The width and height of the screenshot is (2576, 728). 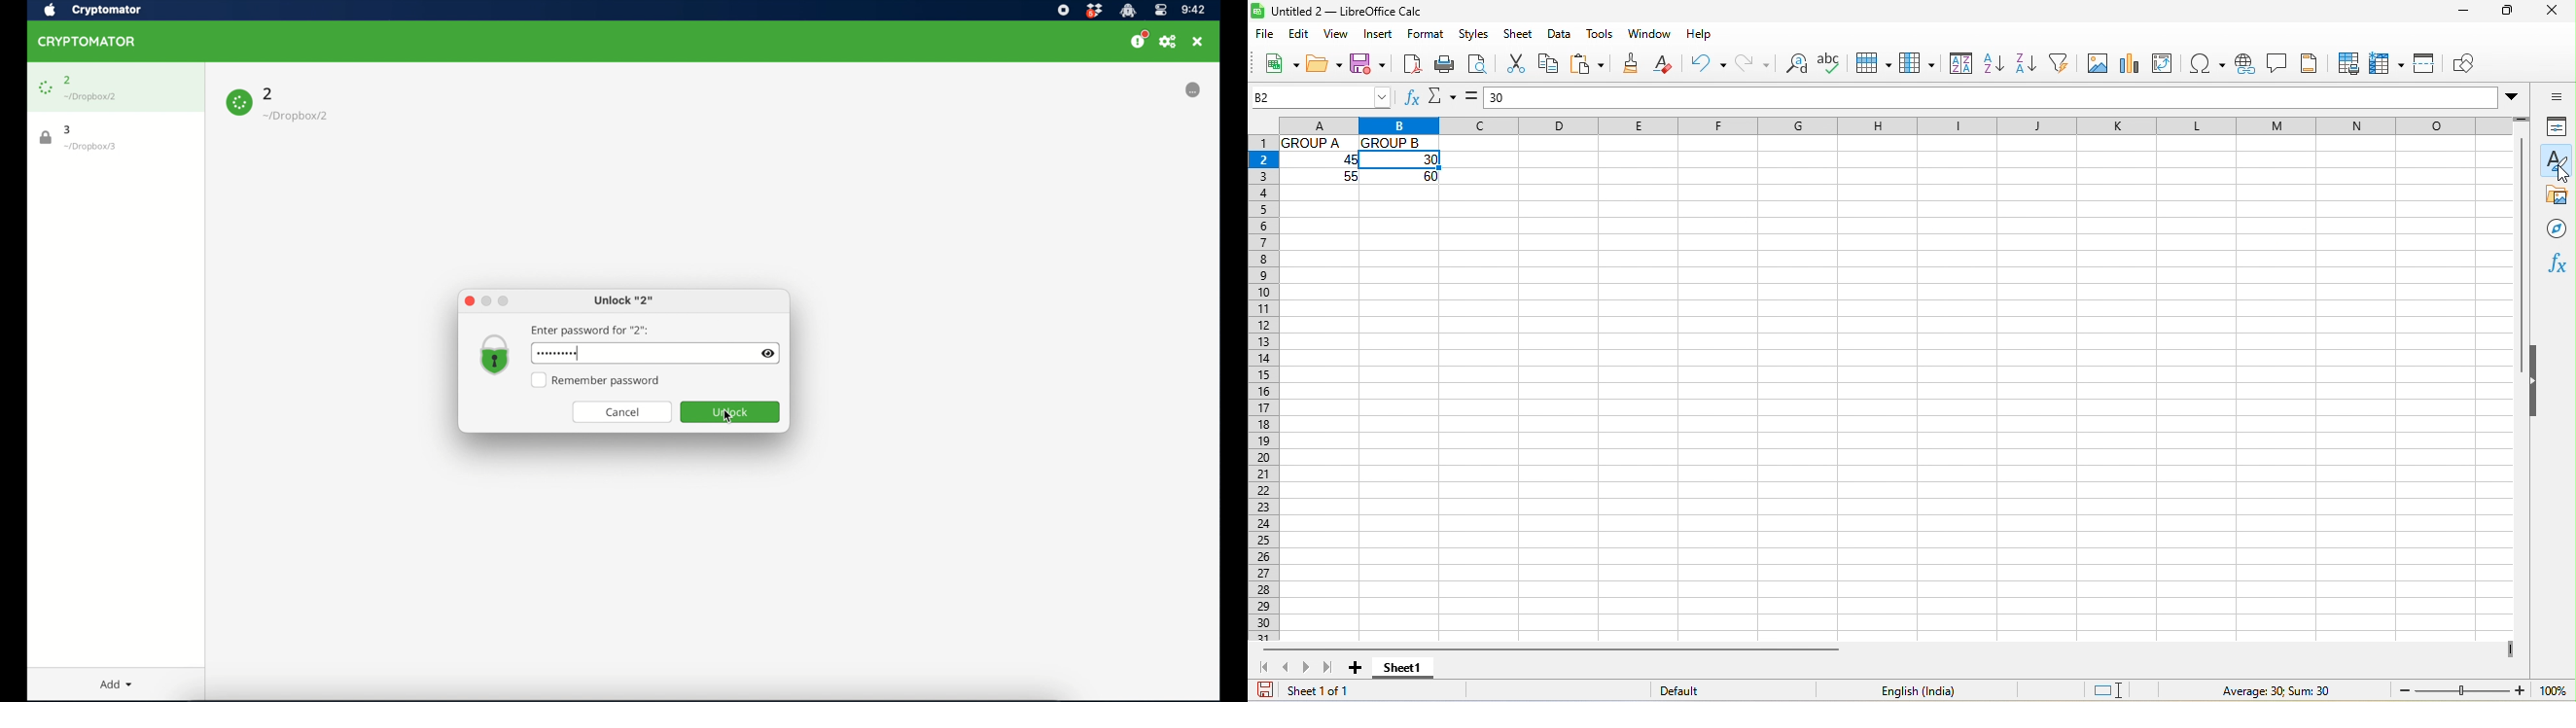 I want to click on sheet 1, so click(x=1409, y=669).